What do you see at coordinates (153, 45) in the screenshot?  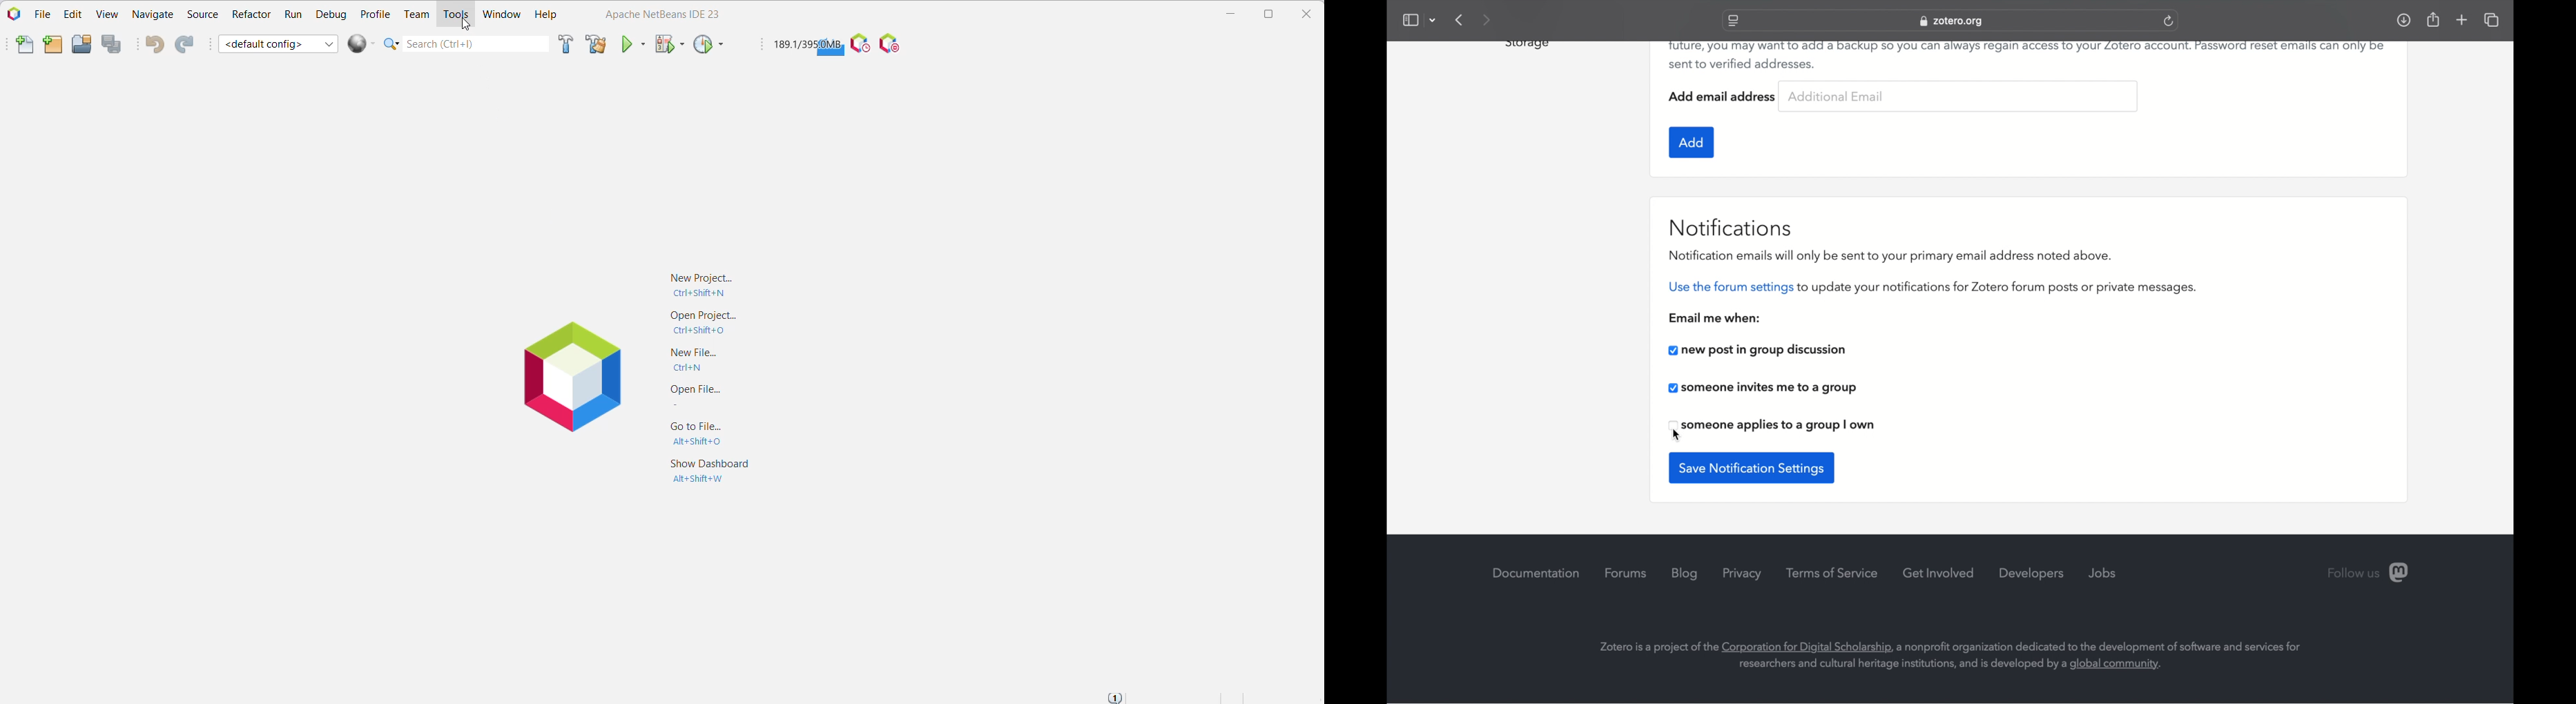 I see `Undo` at bounding box center [153, 45].